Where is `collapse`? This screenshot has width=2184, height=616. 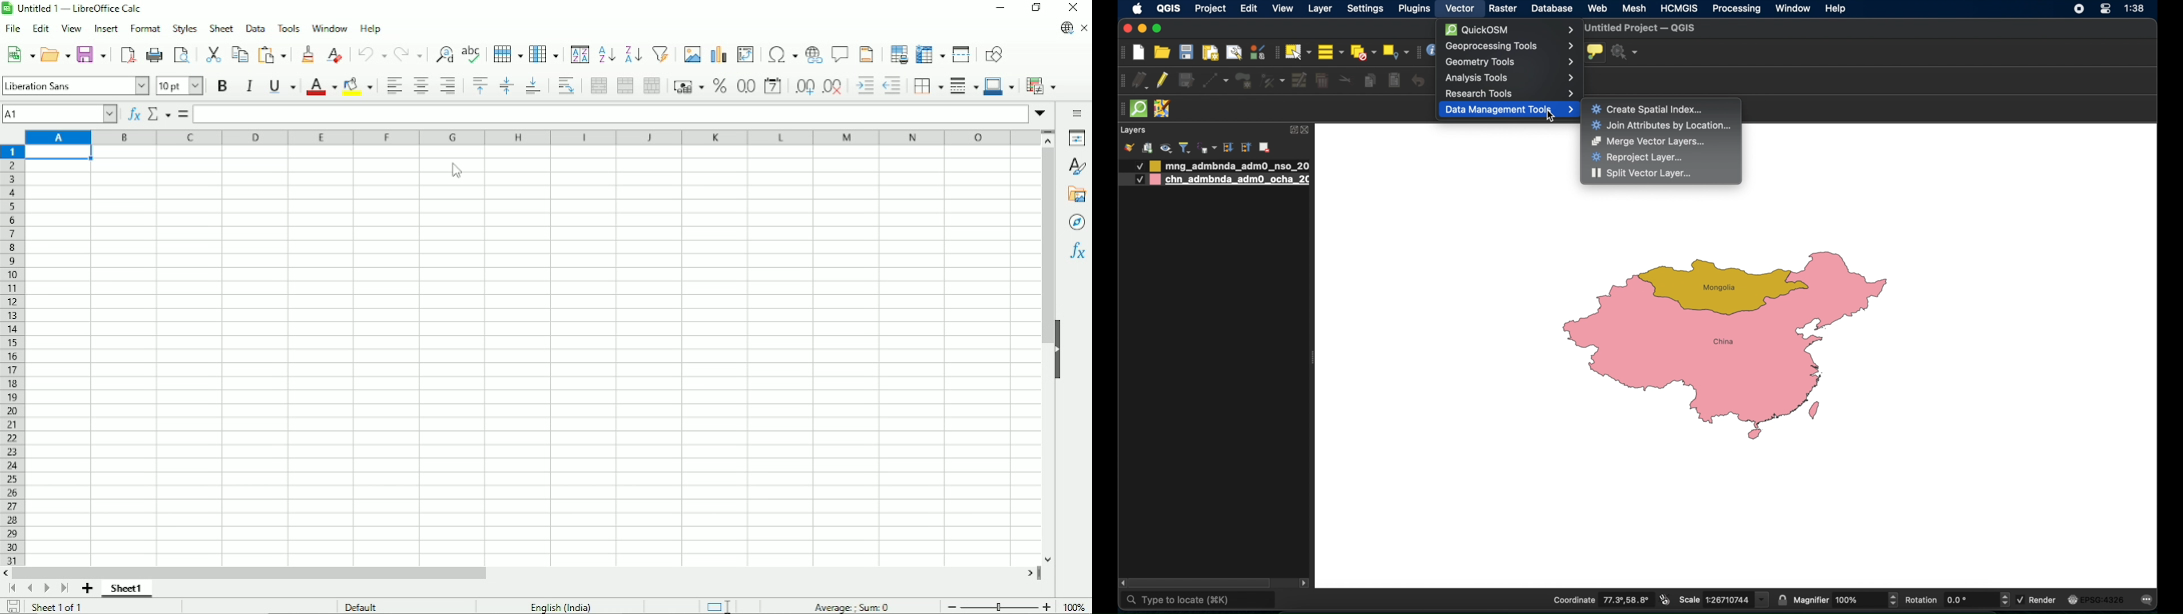
collapse is located at coordinates (1246, 148).